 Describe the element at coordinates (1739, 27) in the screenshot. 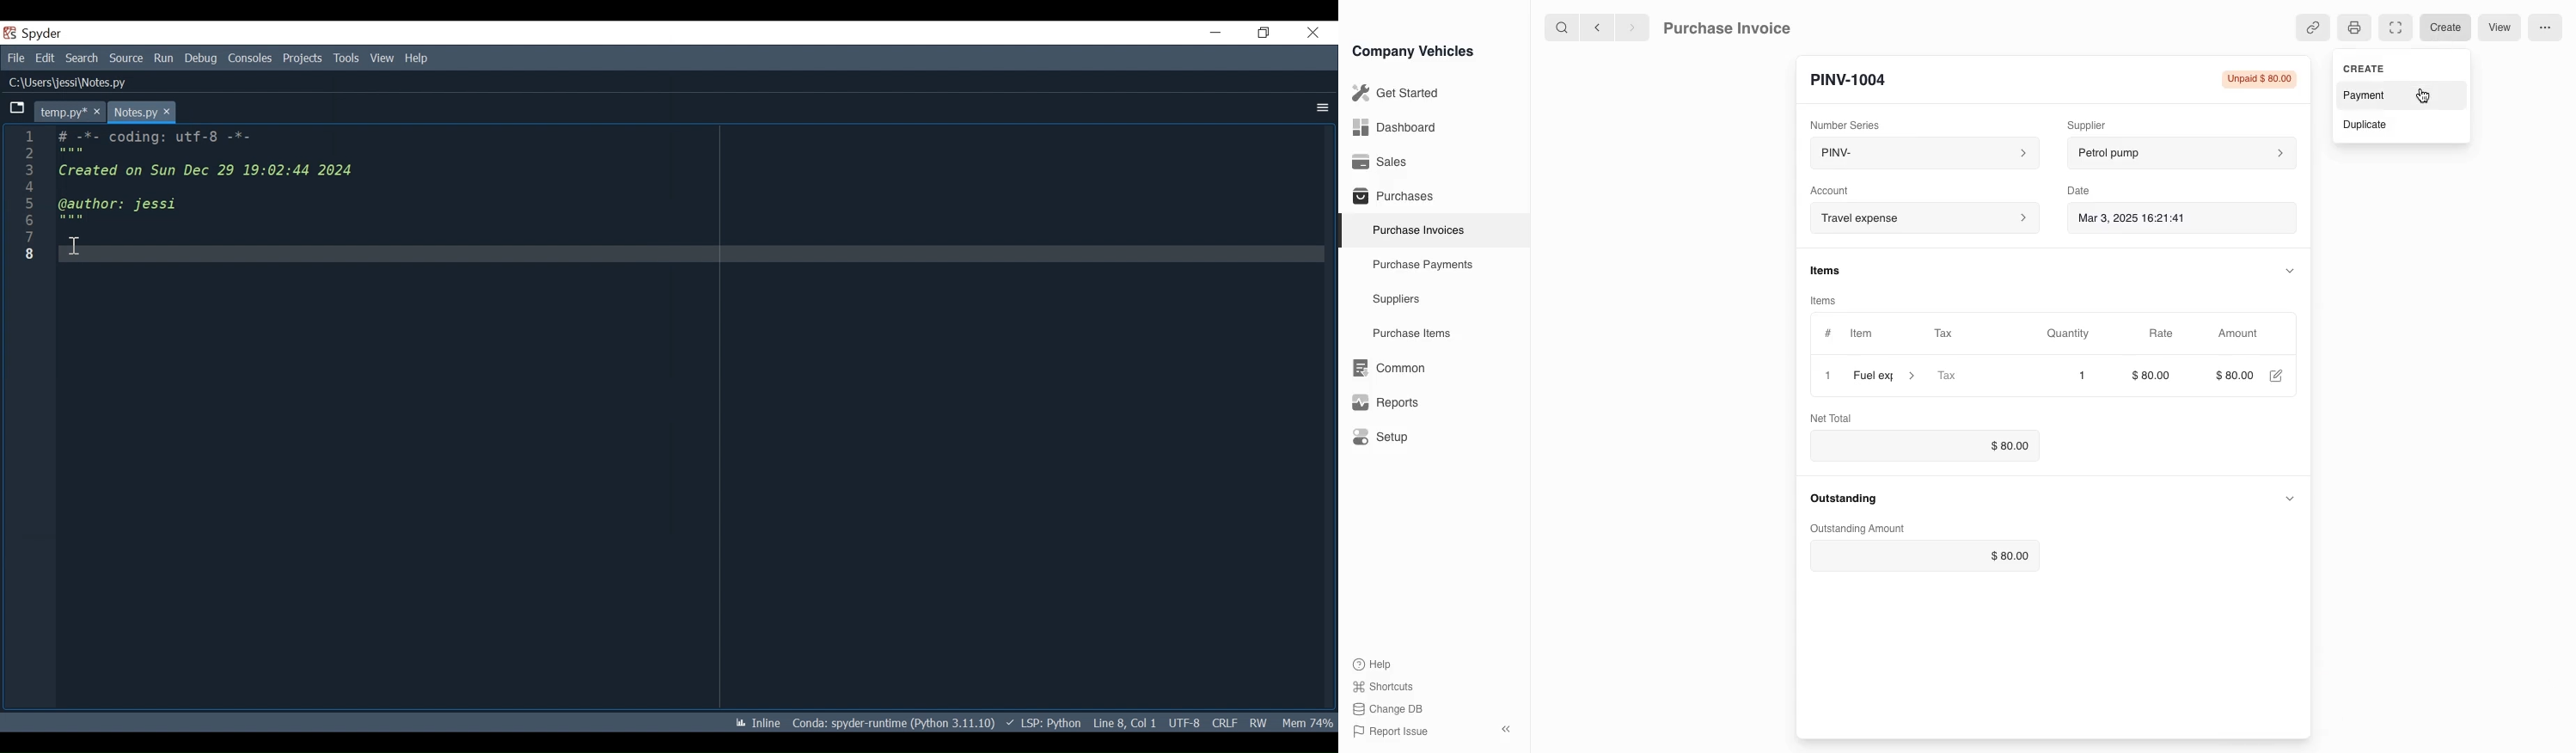

I see `Purchase Invoice` at that location.